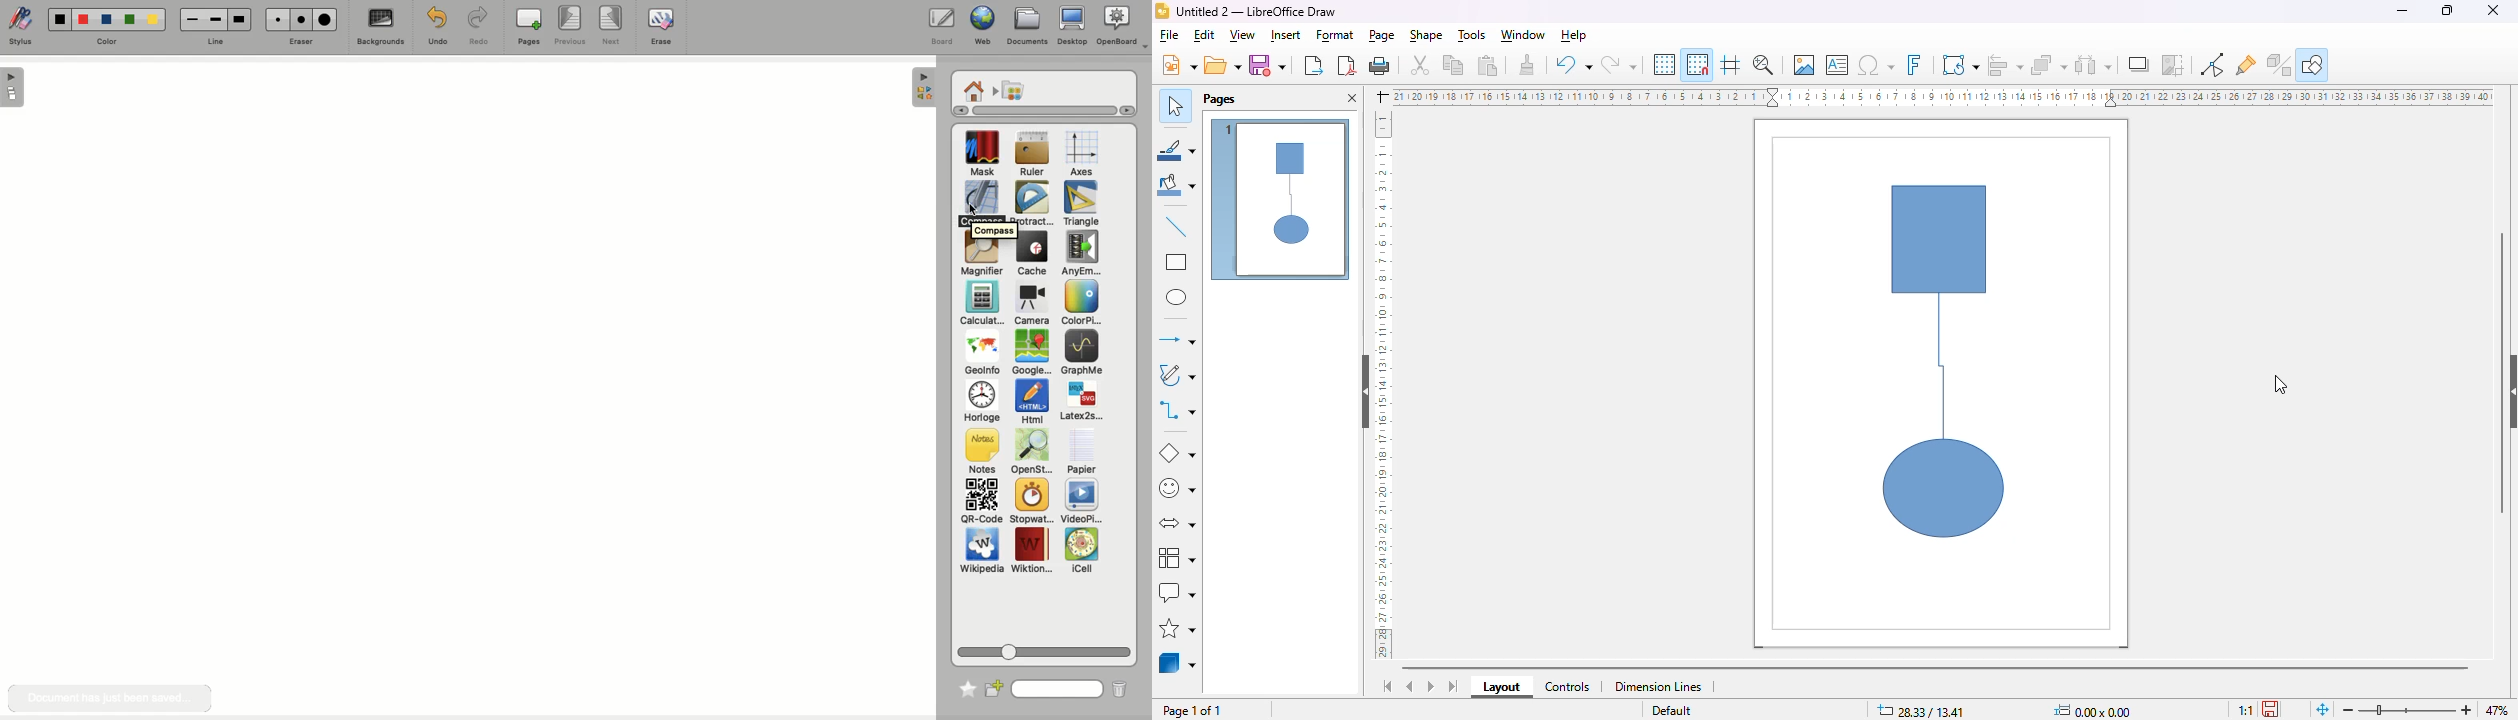 This screenshot has width=2520, height=728. Describe the element at coordinates (1698, 64) in the screenshot. I see `snap to grid` at that location.